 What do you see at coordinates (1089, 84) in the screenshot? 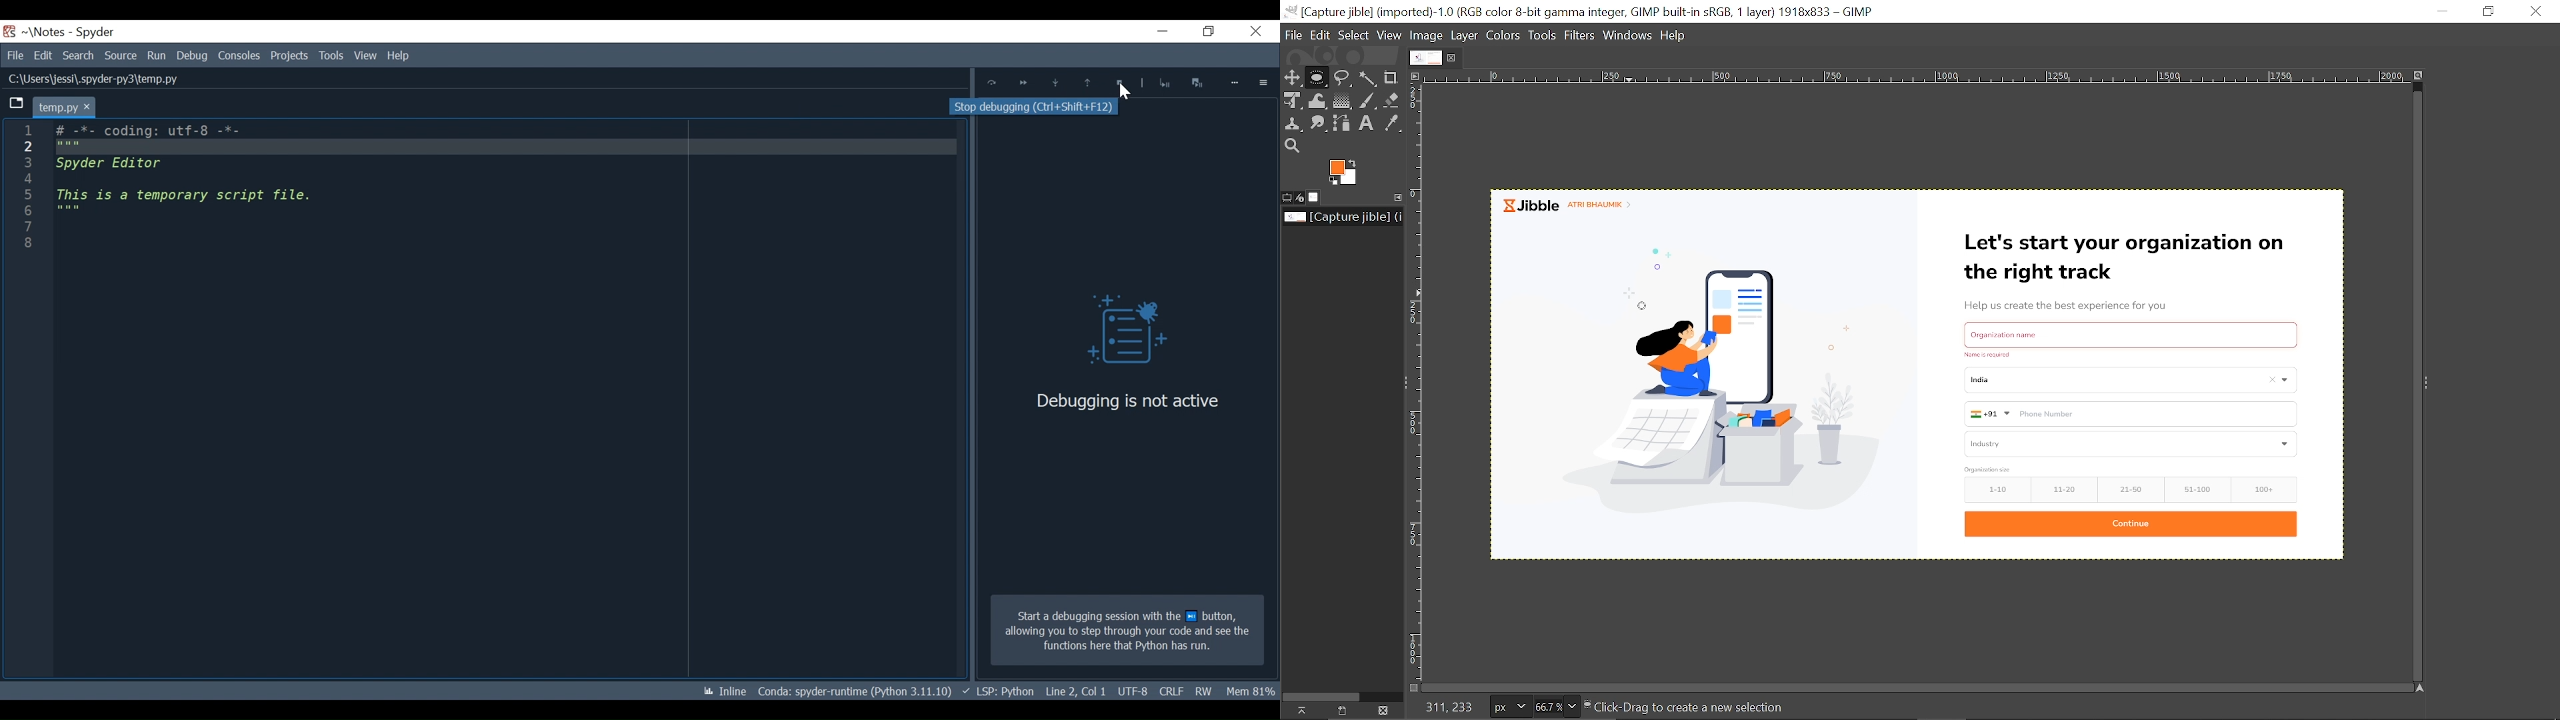
I see `Execute until functions/method returns` at bounding box center [1089, 84].